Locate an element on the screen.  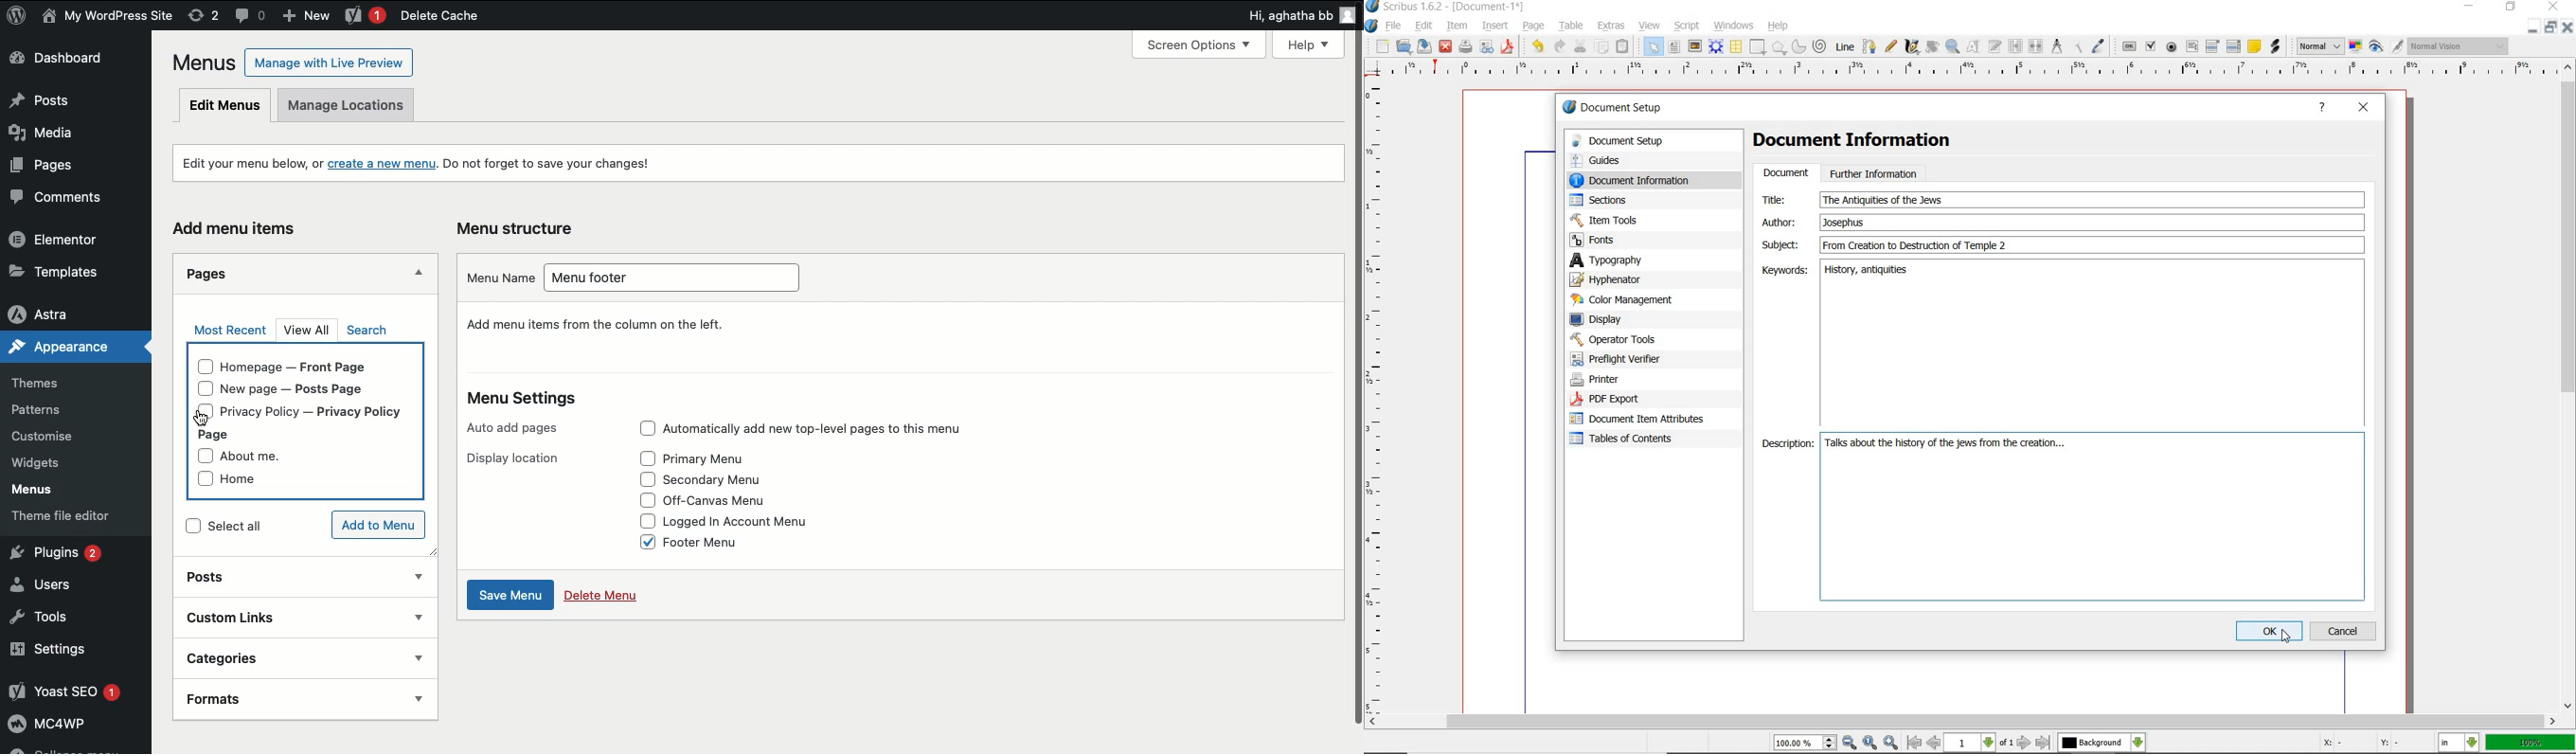
operator tools is located at coordinates (1633, 339).